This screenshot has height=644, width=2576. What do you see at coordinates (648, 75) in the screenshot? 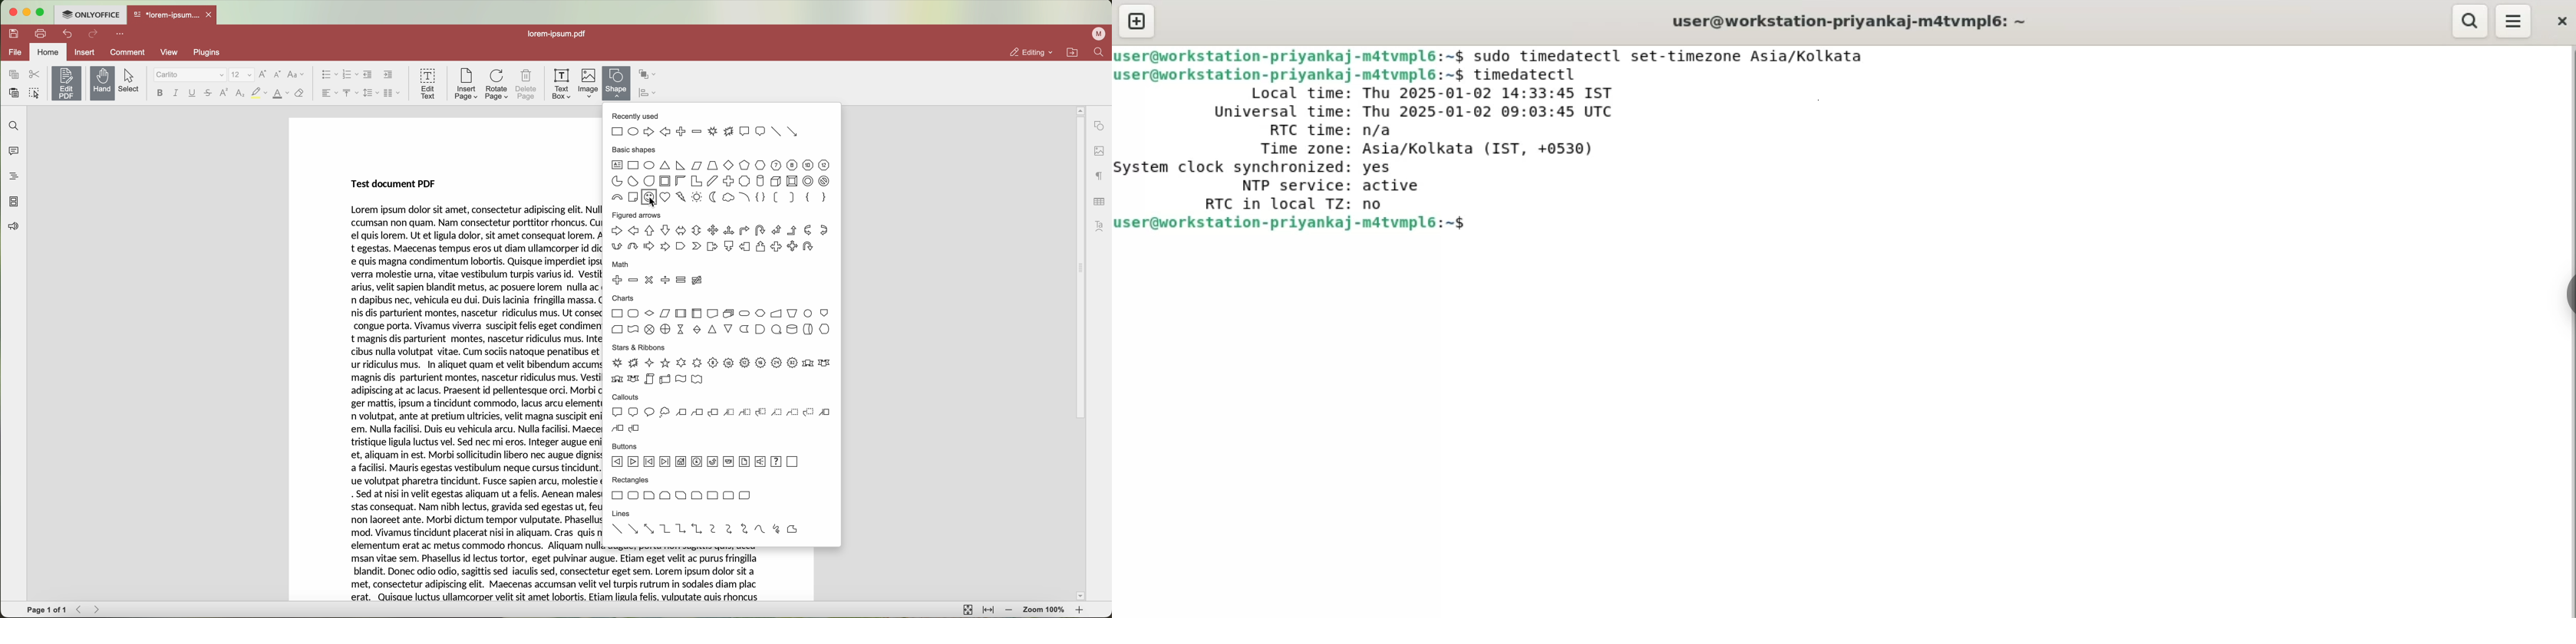
I see `arrange shape` at bounding box center [648, 75].